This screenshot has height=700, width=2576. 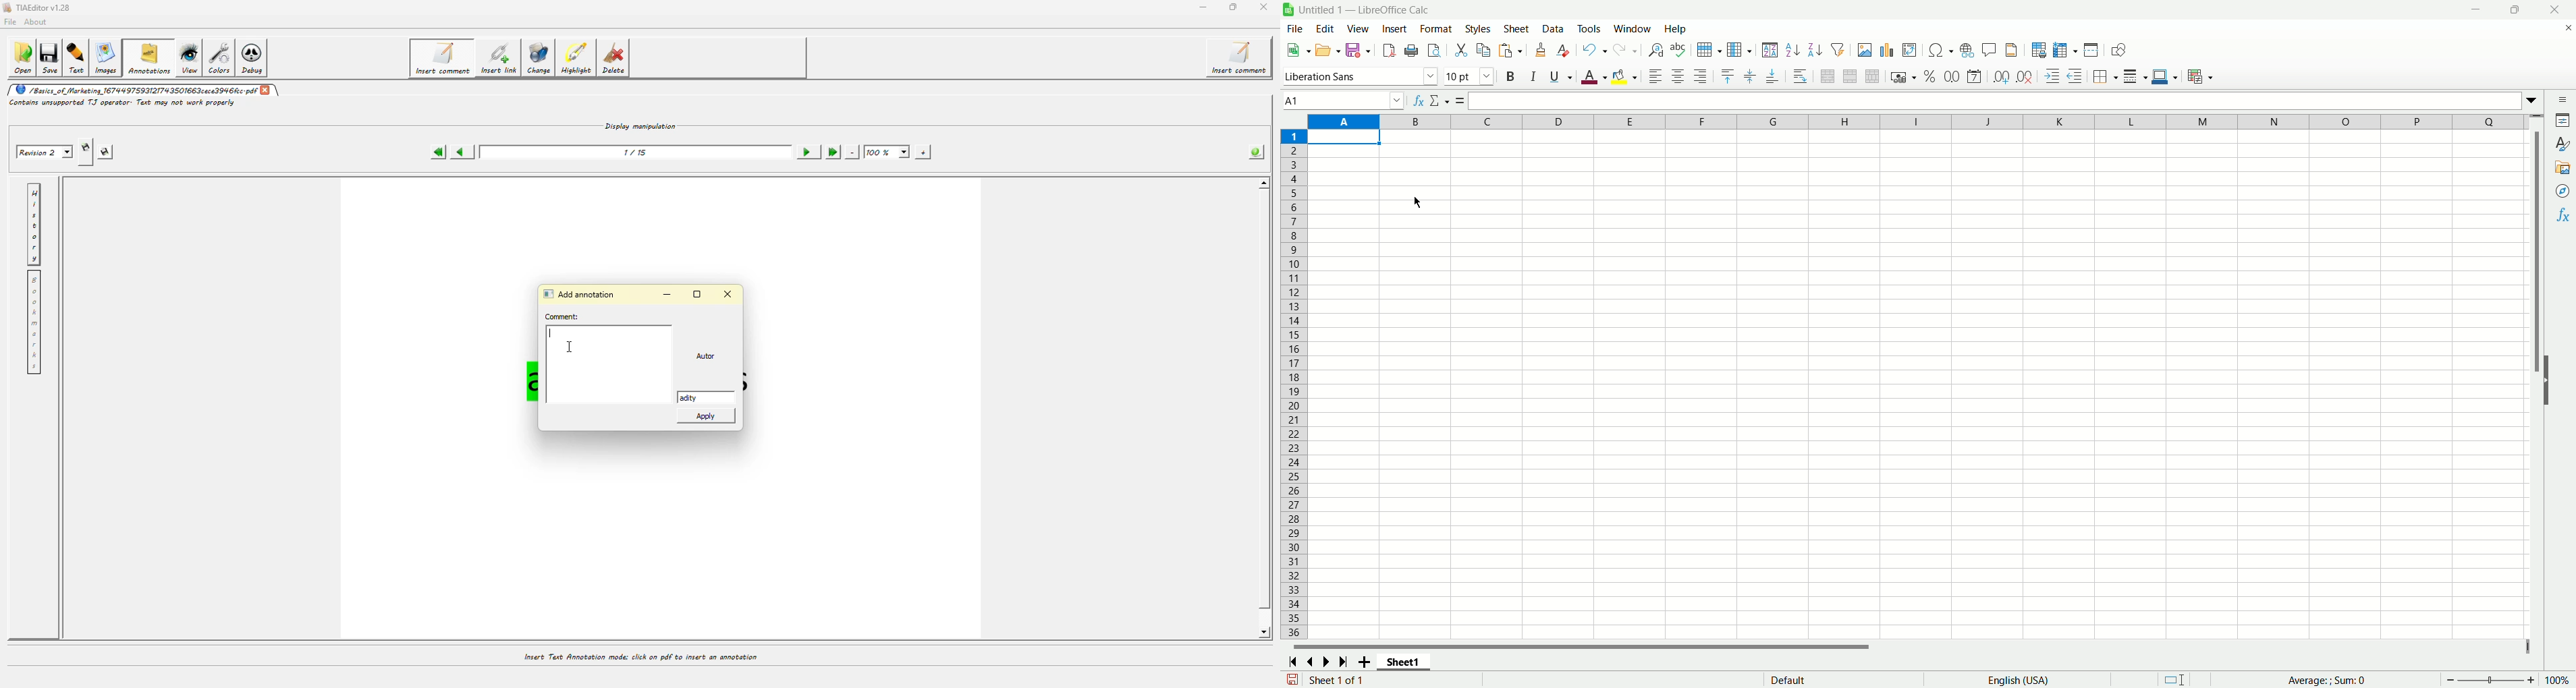 I want to click on decrease indent, so click(x=2077, y=76).